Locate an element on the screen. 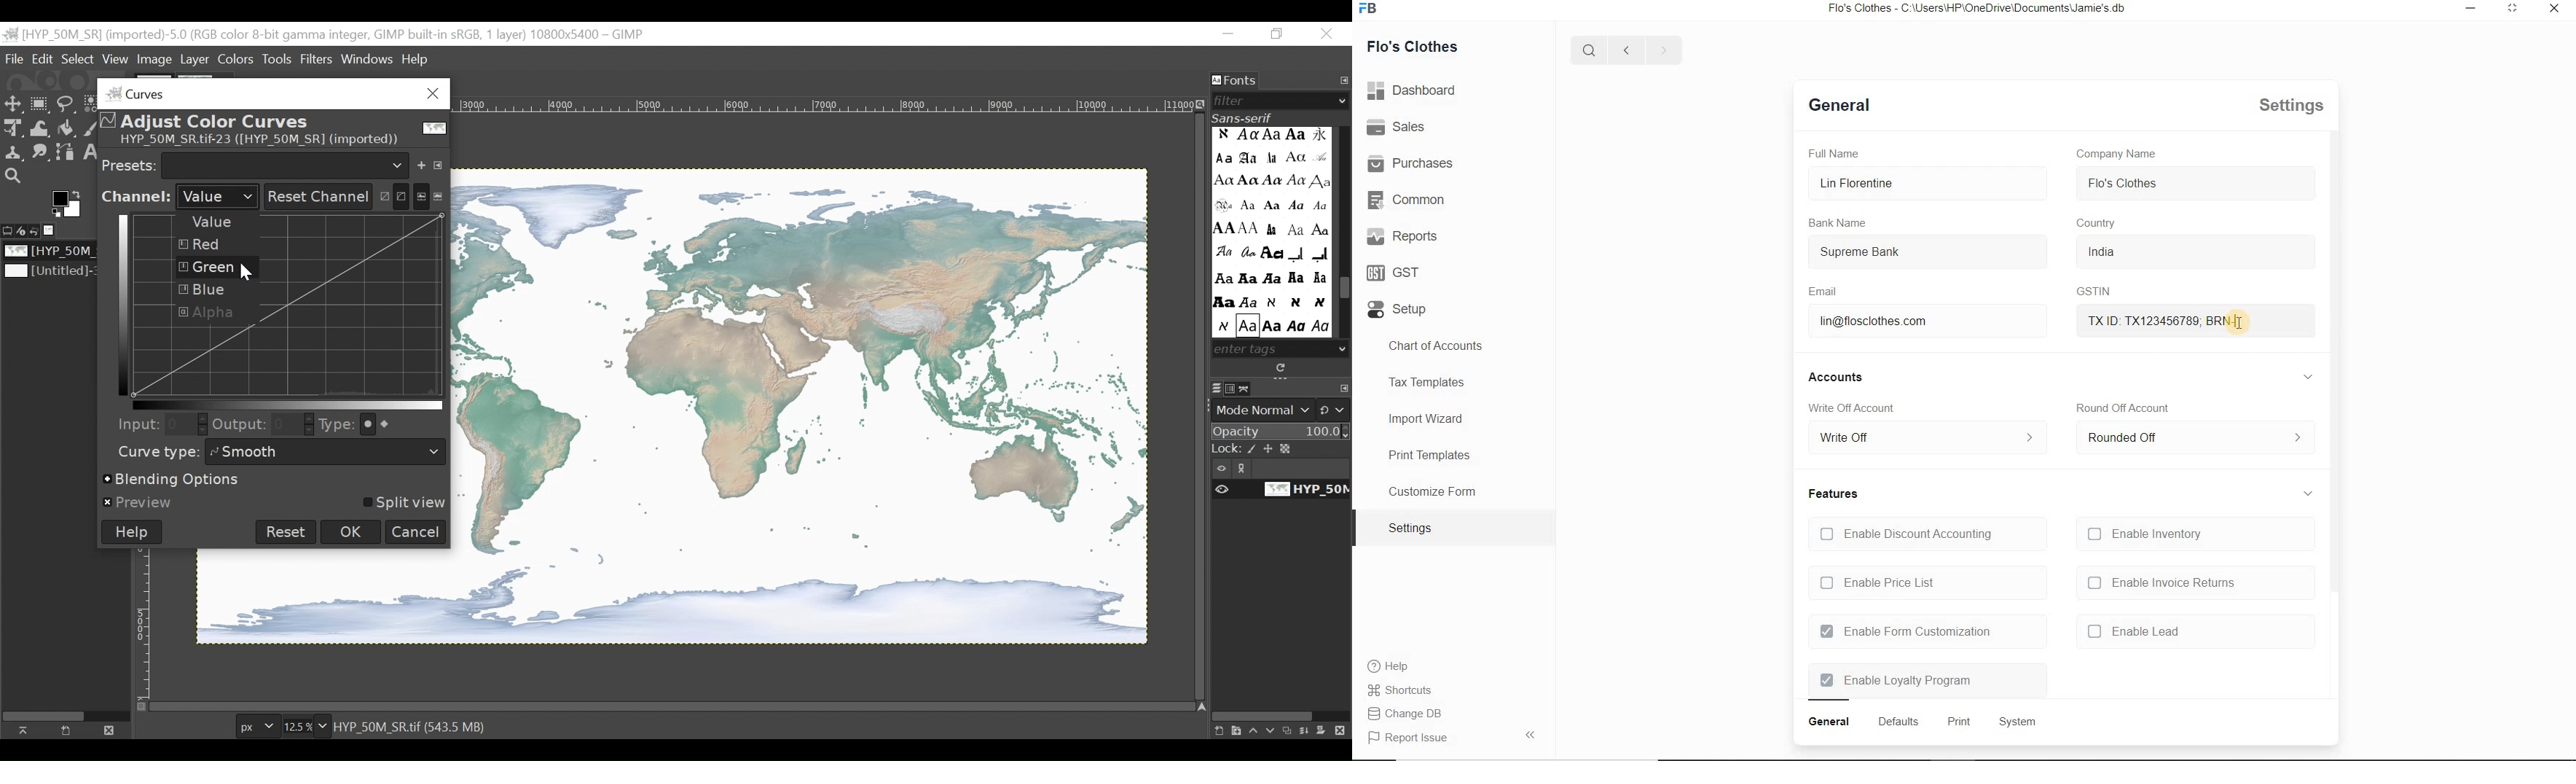  Minimize is located at coordinates (1229, 35).